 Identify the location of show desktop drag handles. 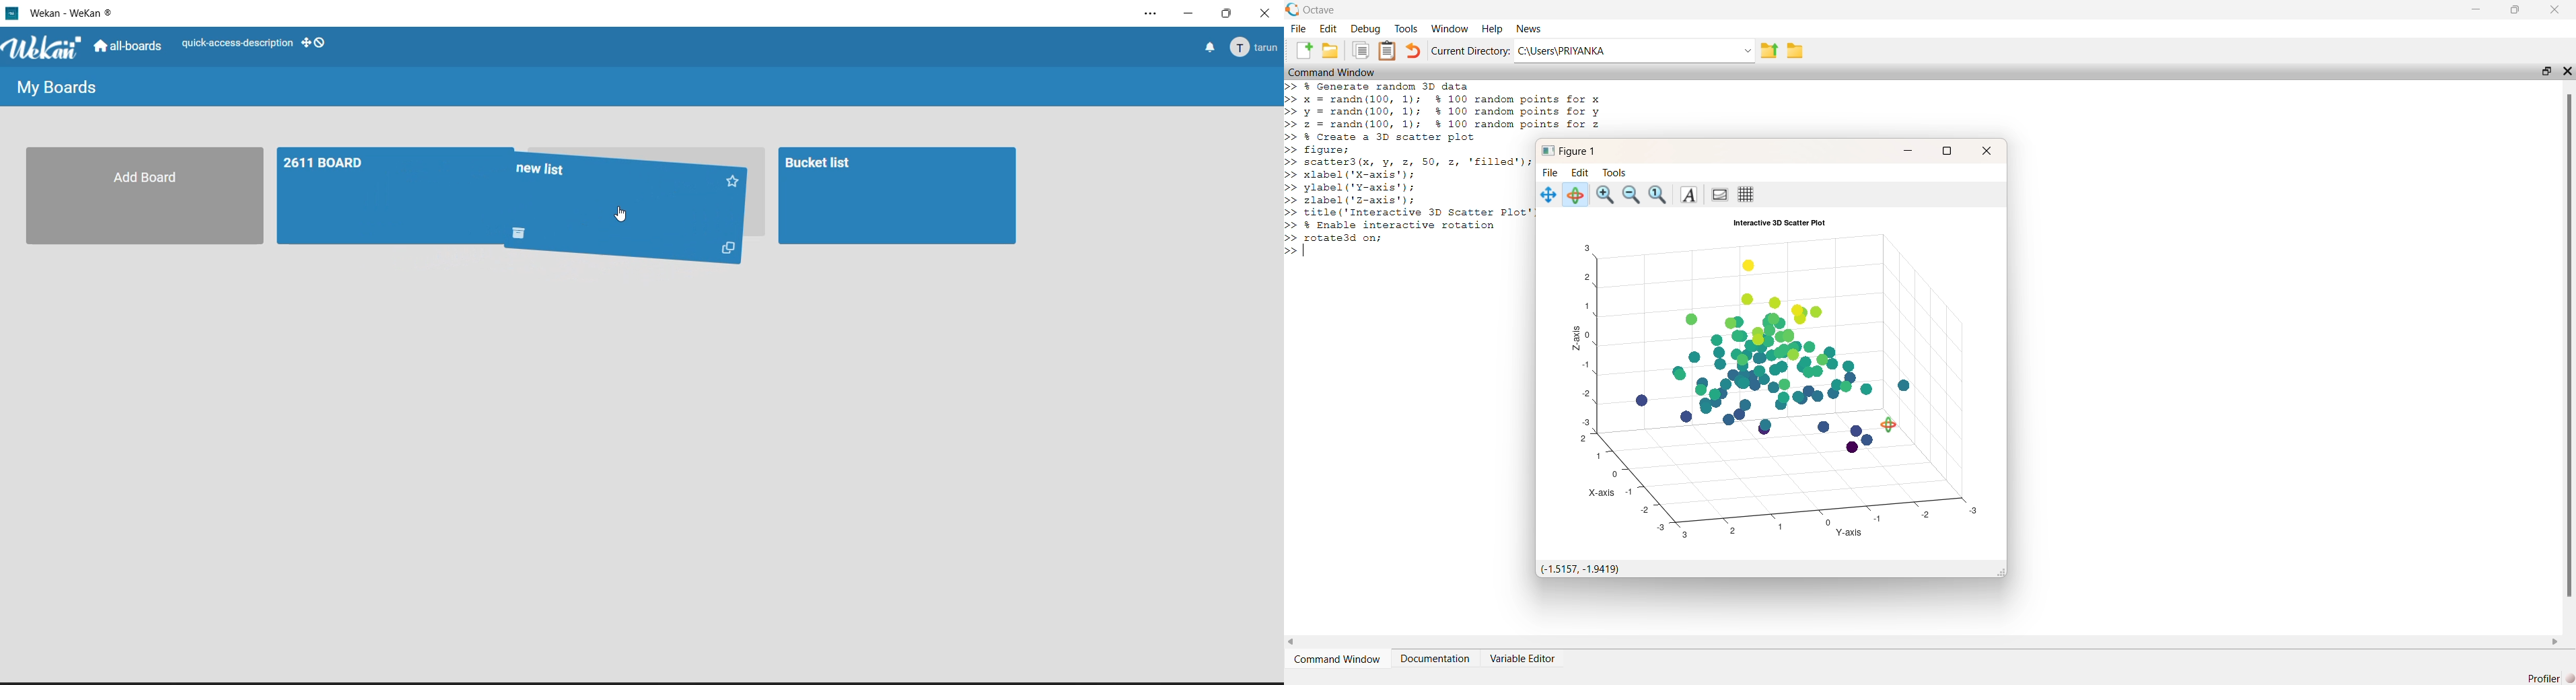
(314, 43).